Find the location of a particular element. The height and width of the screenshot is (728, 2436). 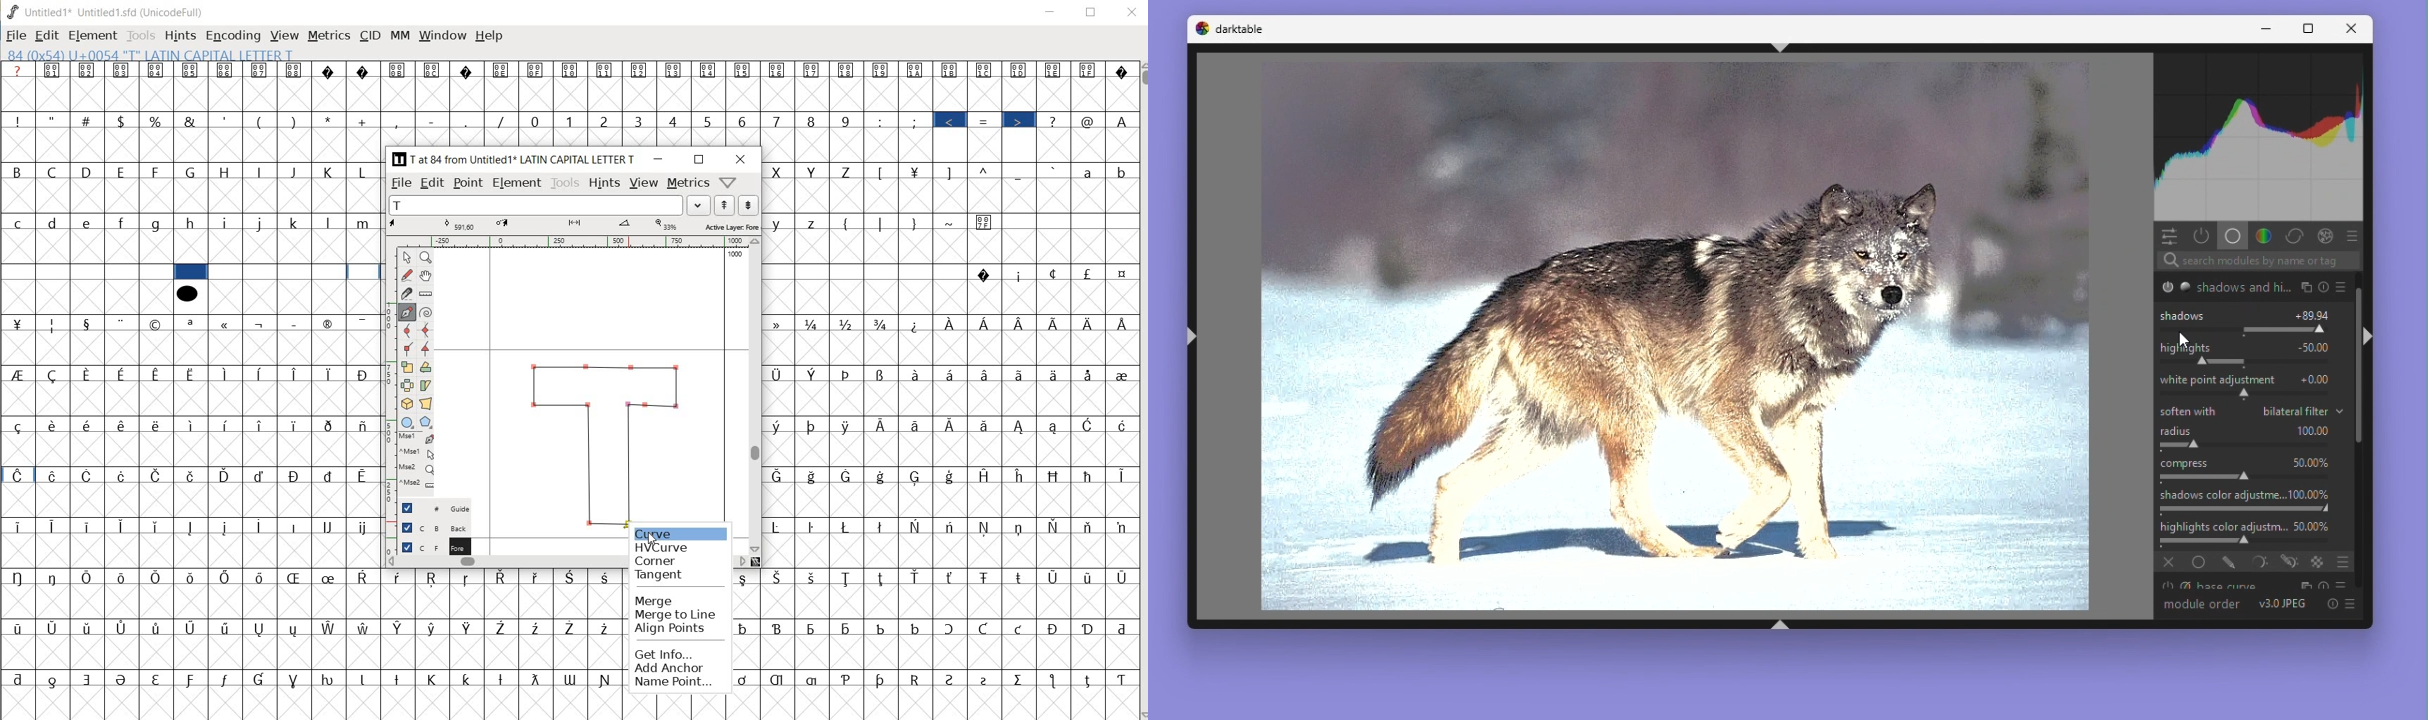

y is located at coordinates (781, 224).